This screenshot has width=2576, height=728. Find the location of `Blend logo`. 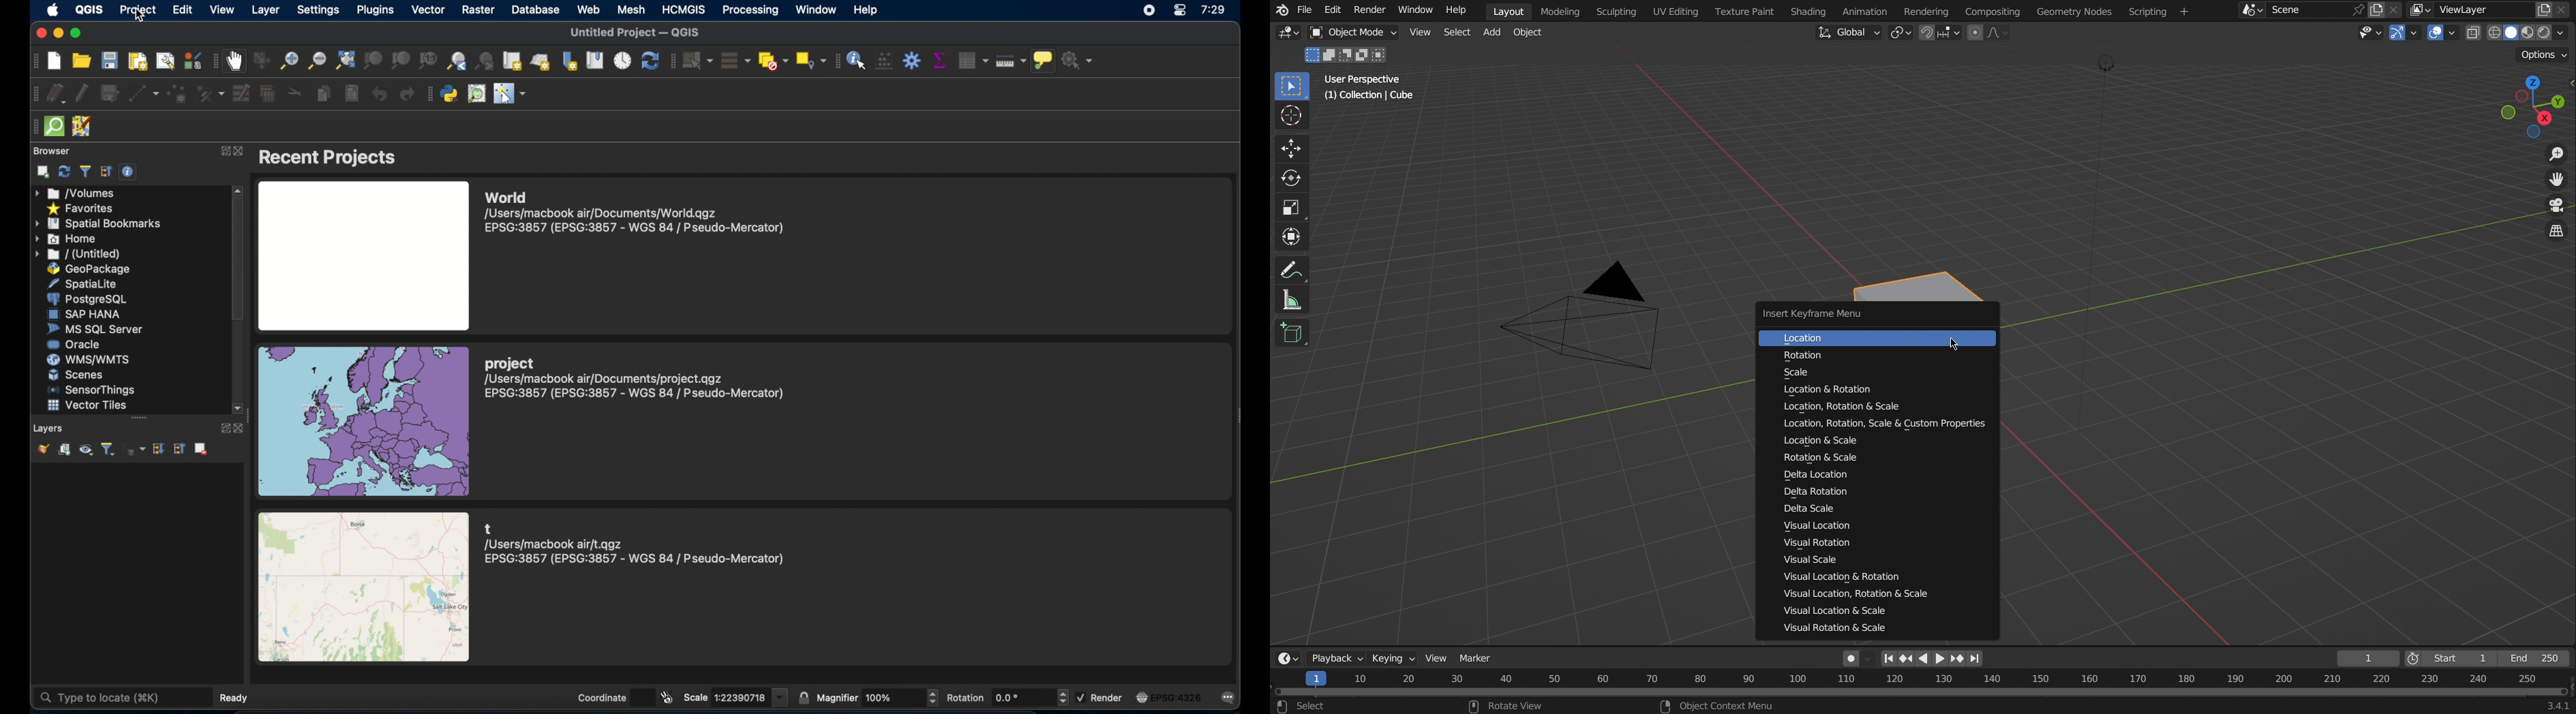

Blend logo is located at coordinates (1282, 11).